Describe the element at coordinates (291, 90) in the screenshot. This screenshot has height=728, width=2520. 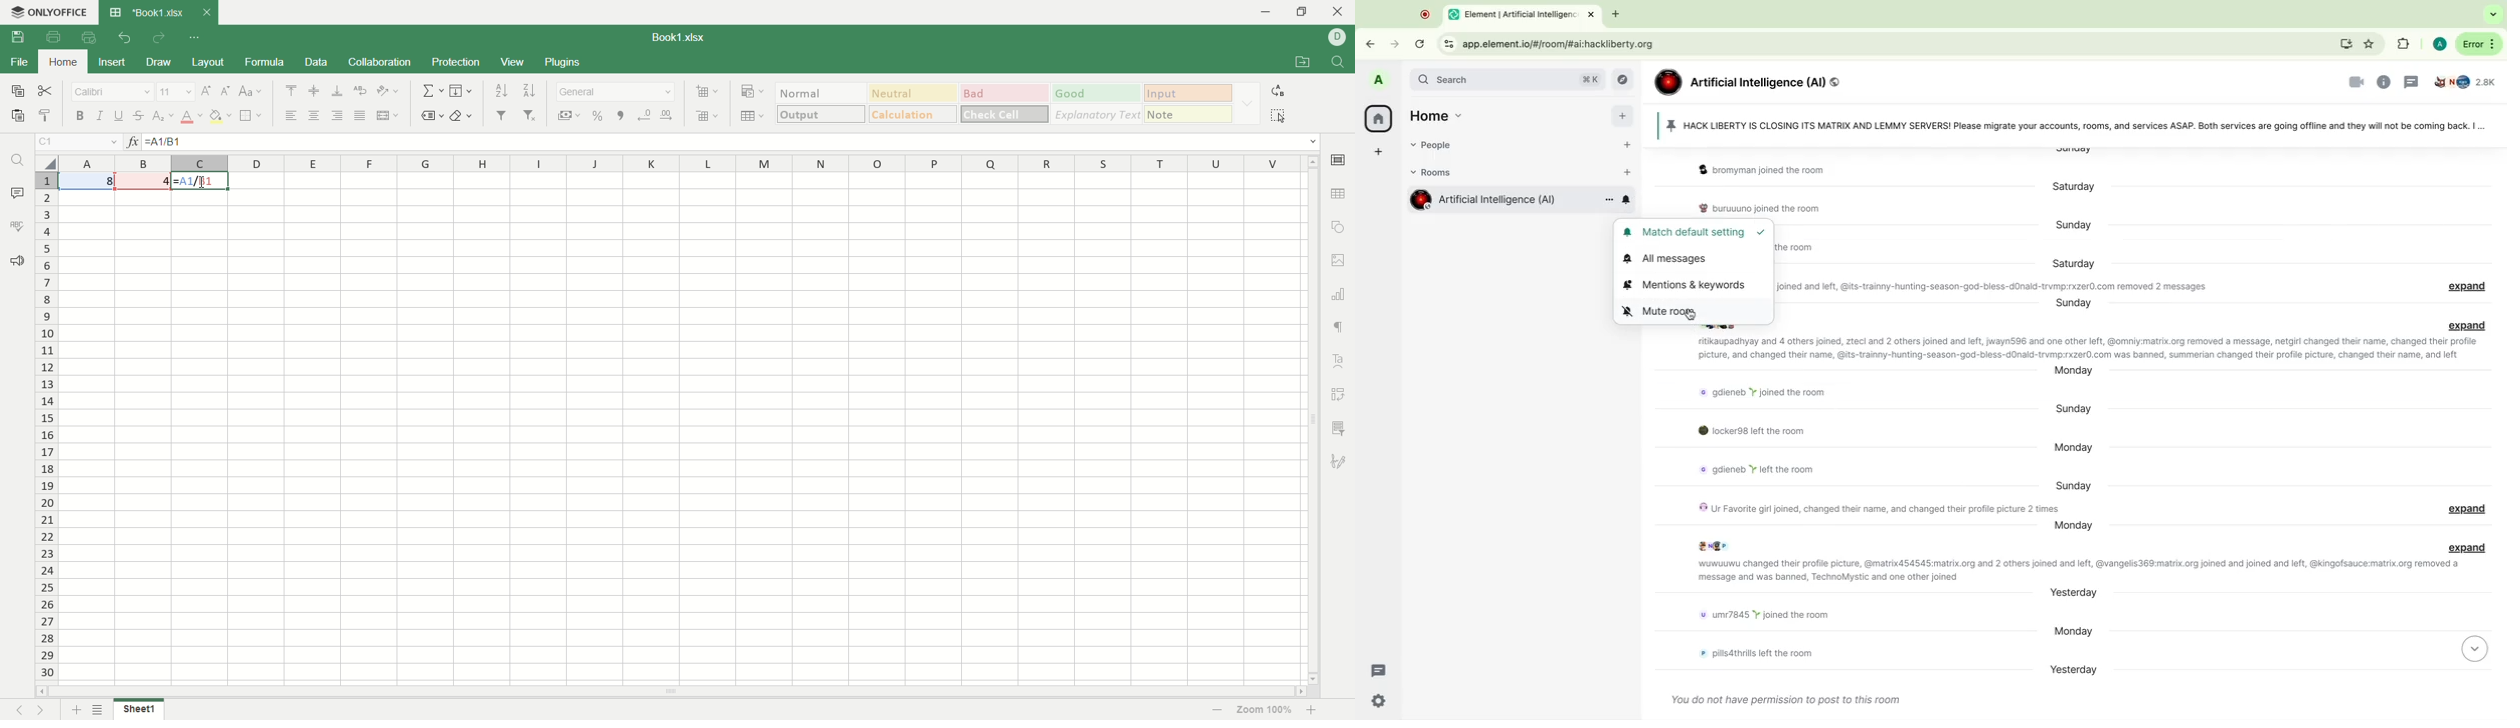
I see `align top` at that location.